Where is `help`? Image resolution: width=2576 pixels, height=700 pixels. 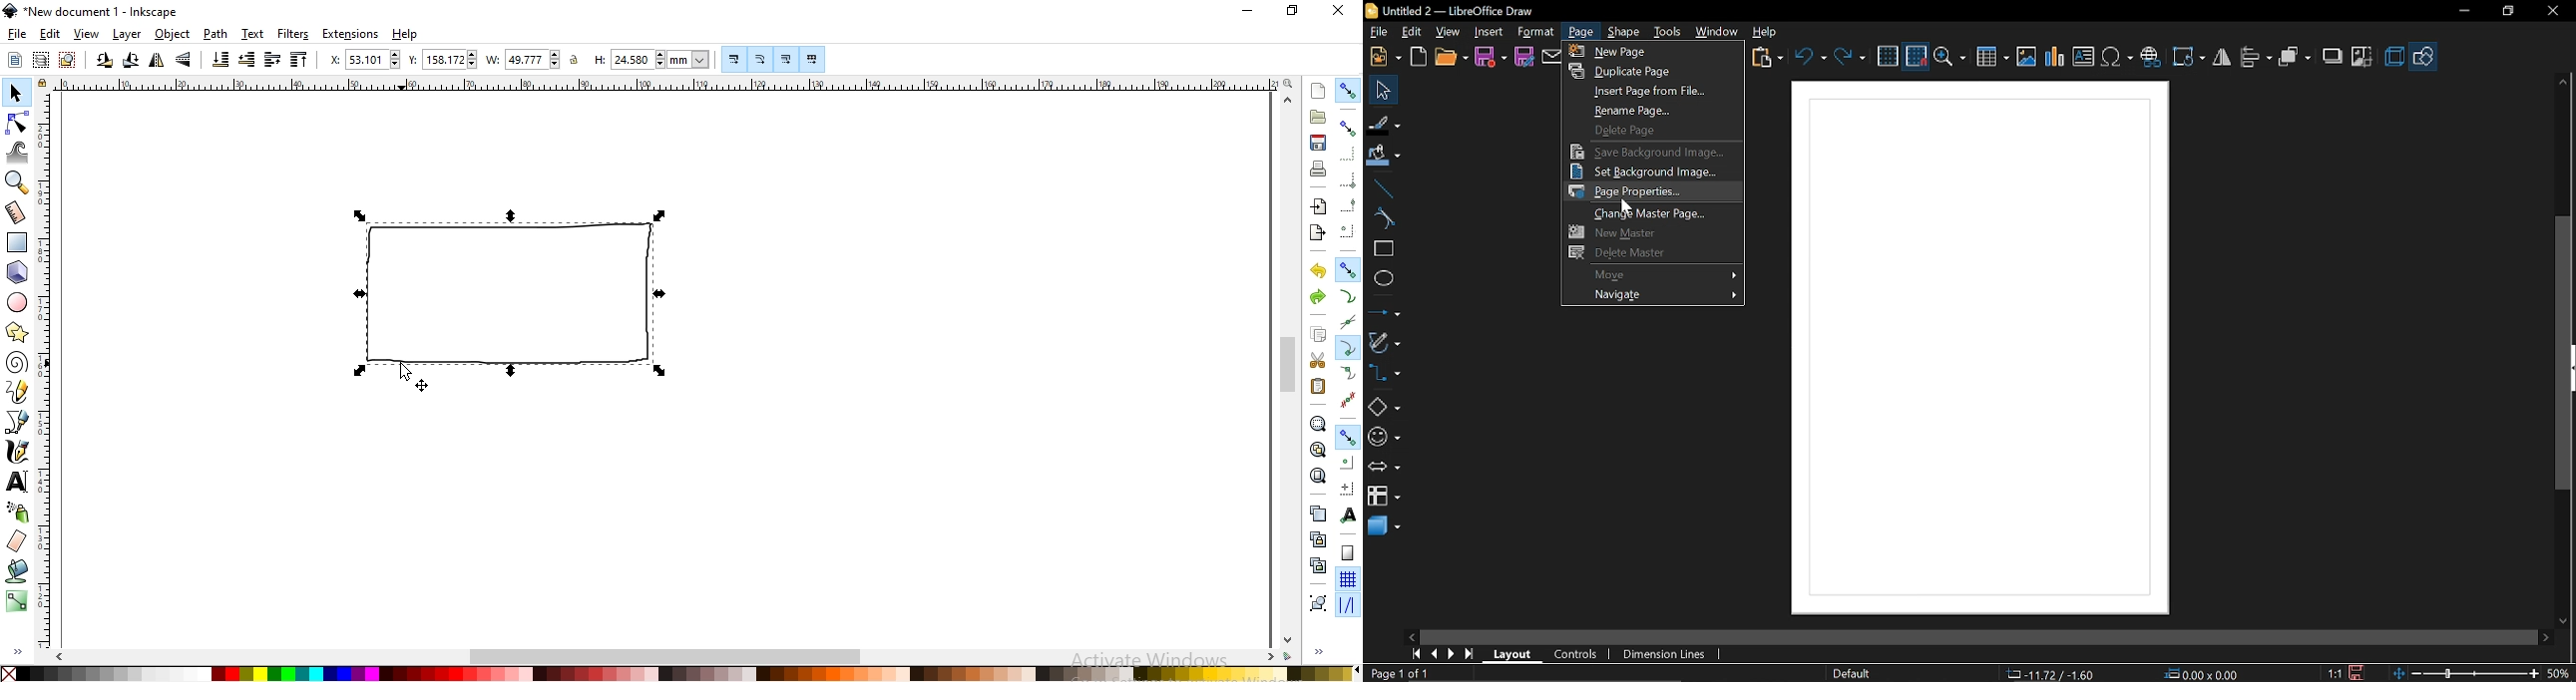
help is located at coordinates (405, 35).